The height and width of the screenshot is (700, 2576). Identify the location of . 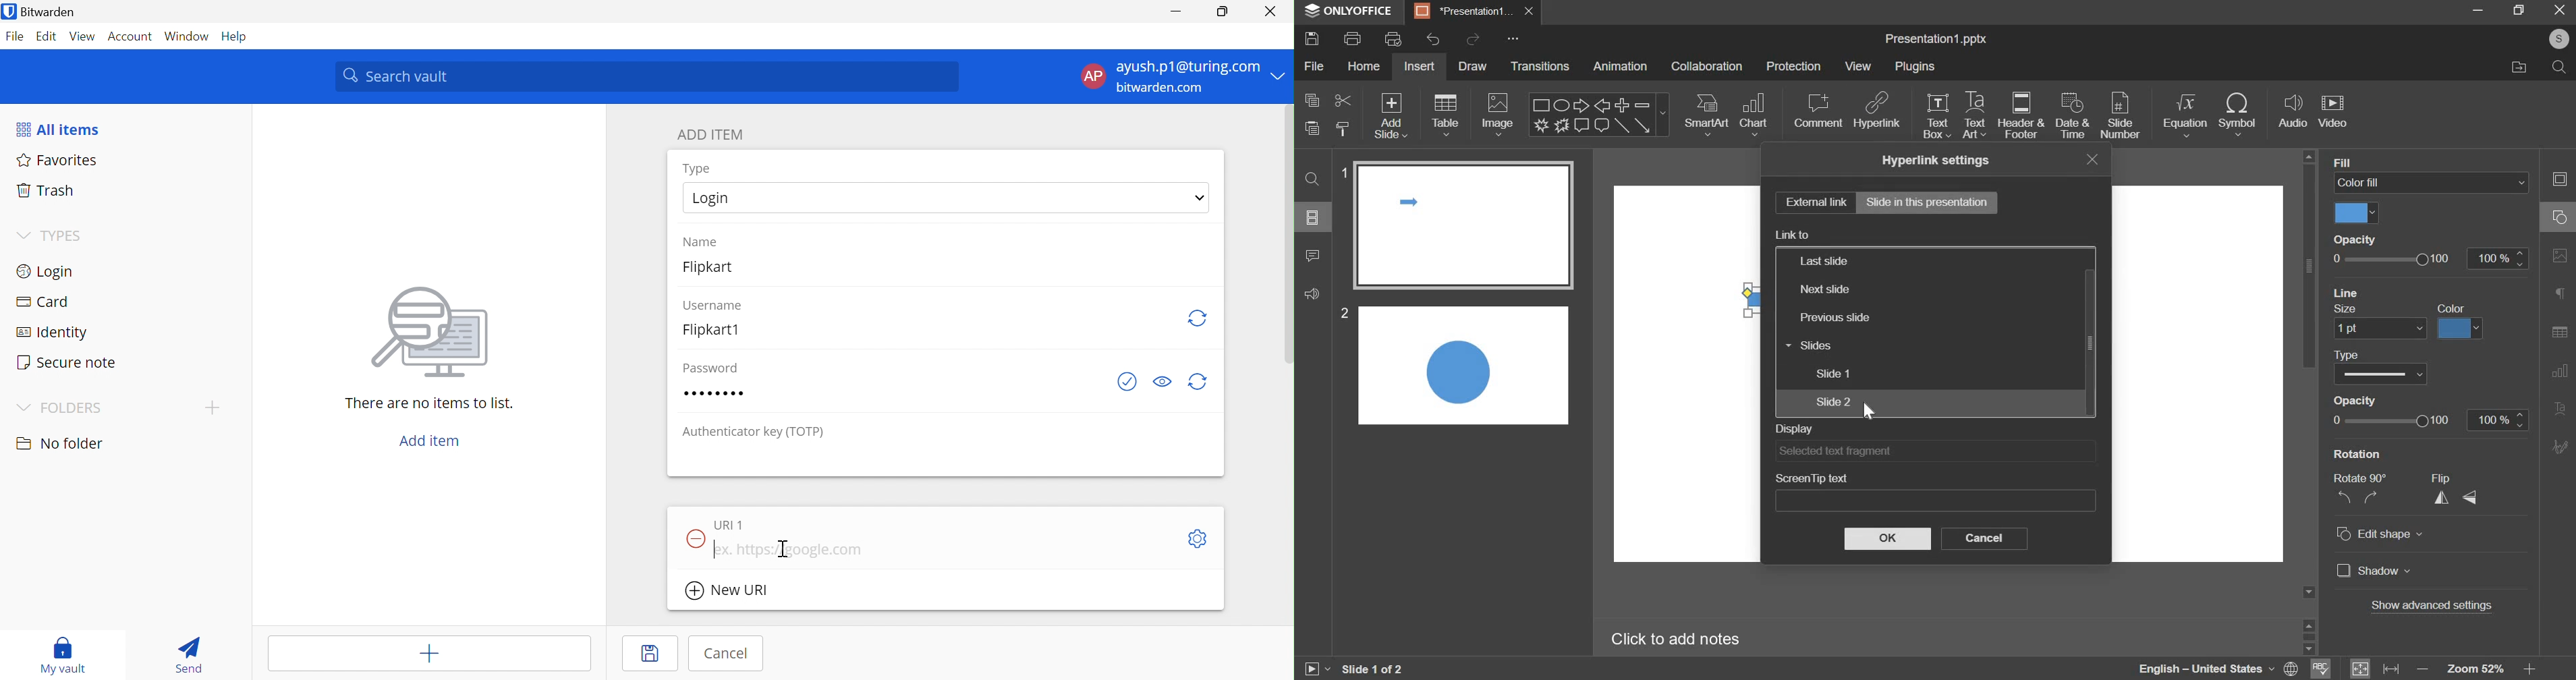
(1391, 96).